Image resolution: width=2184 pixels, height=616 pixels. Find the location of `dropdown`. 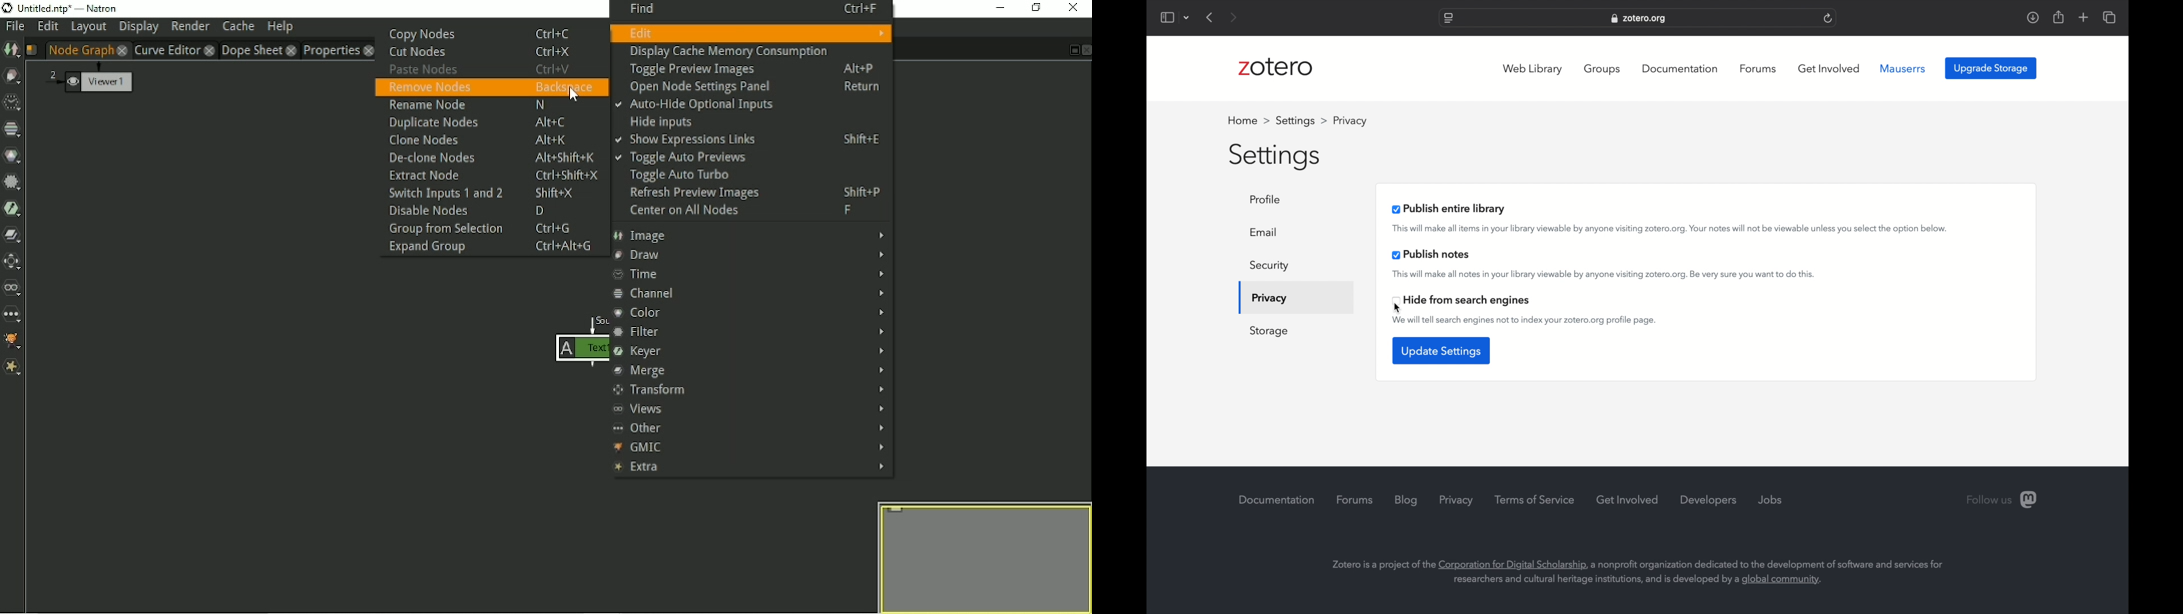

dropdown is located at coordinates (1187, 18).